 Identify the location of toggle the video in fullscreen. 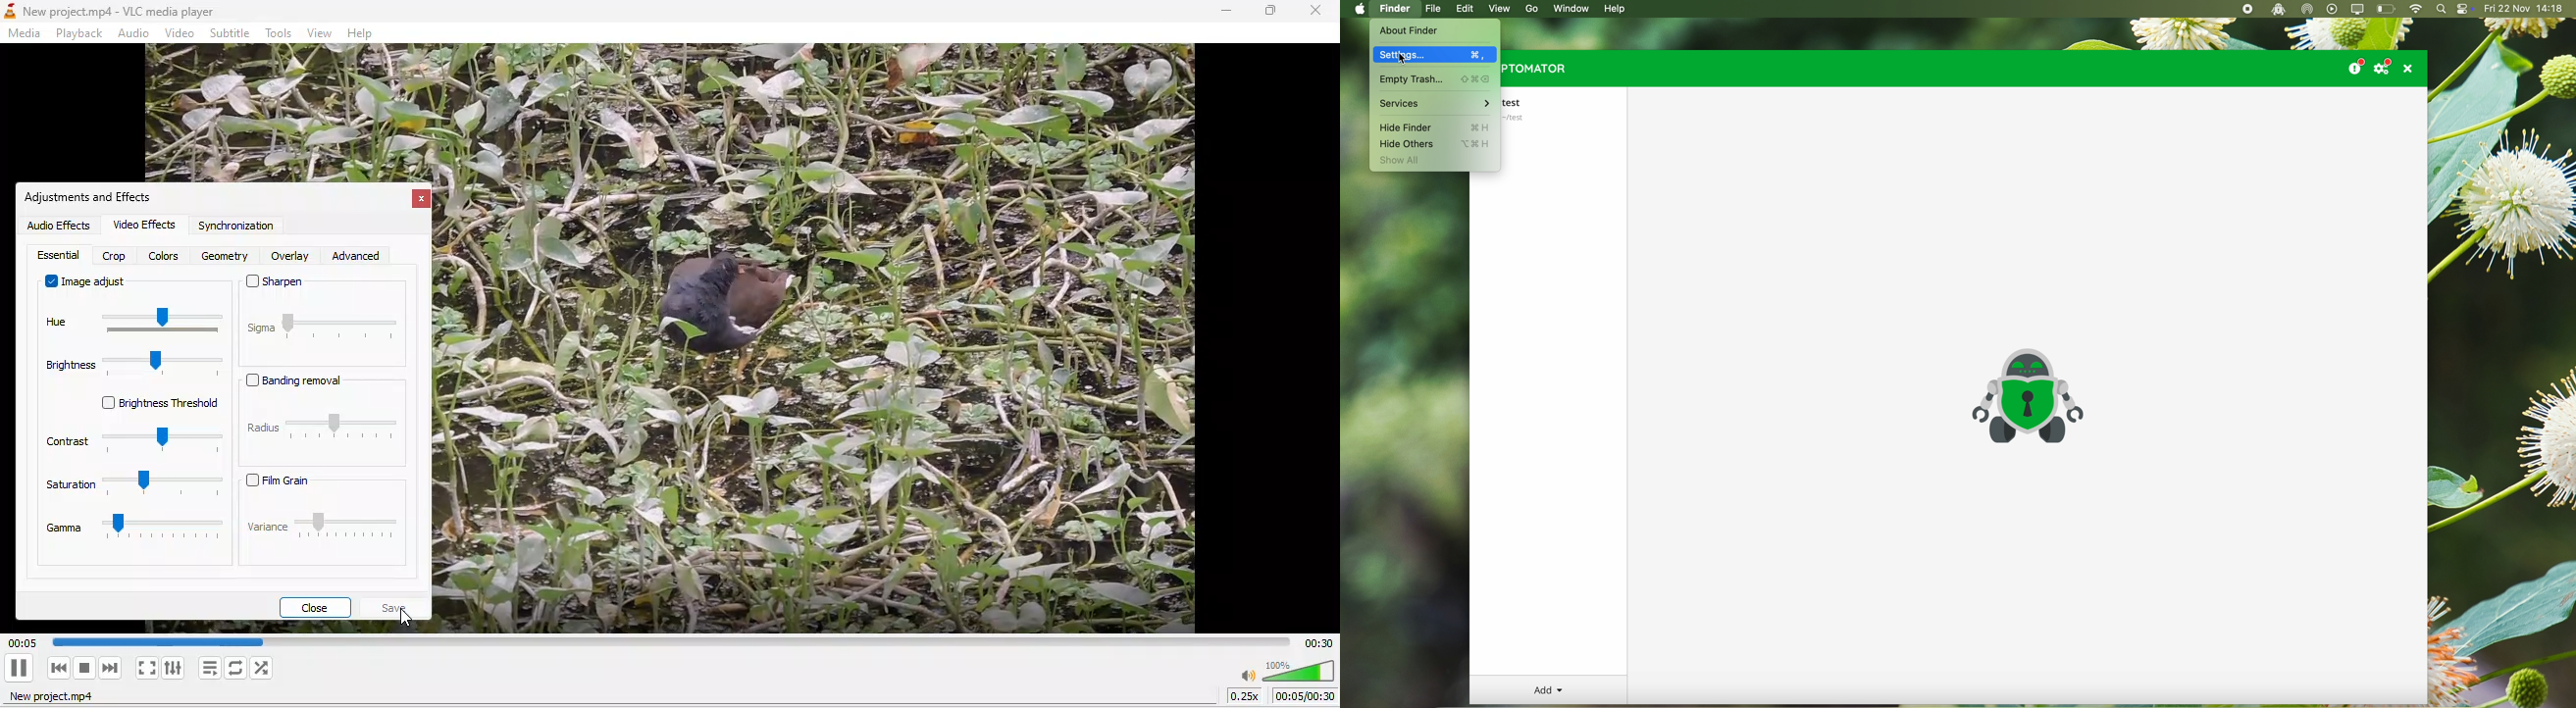
(145, 671).